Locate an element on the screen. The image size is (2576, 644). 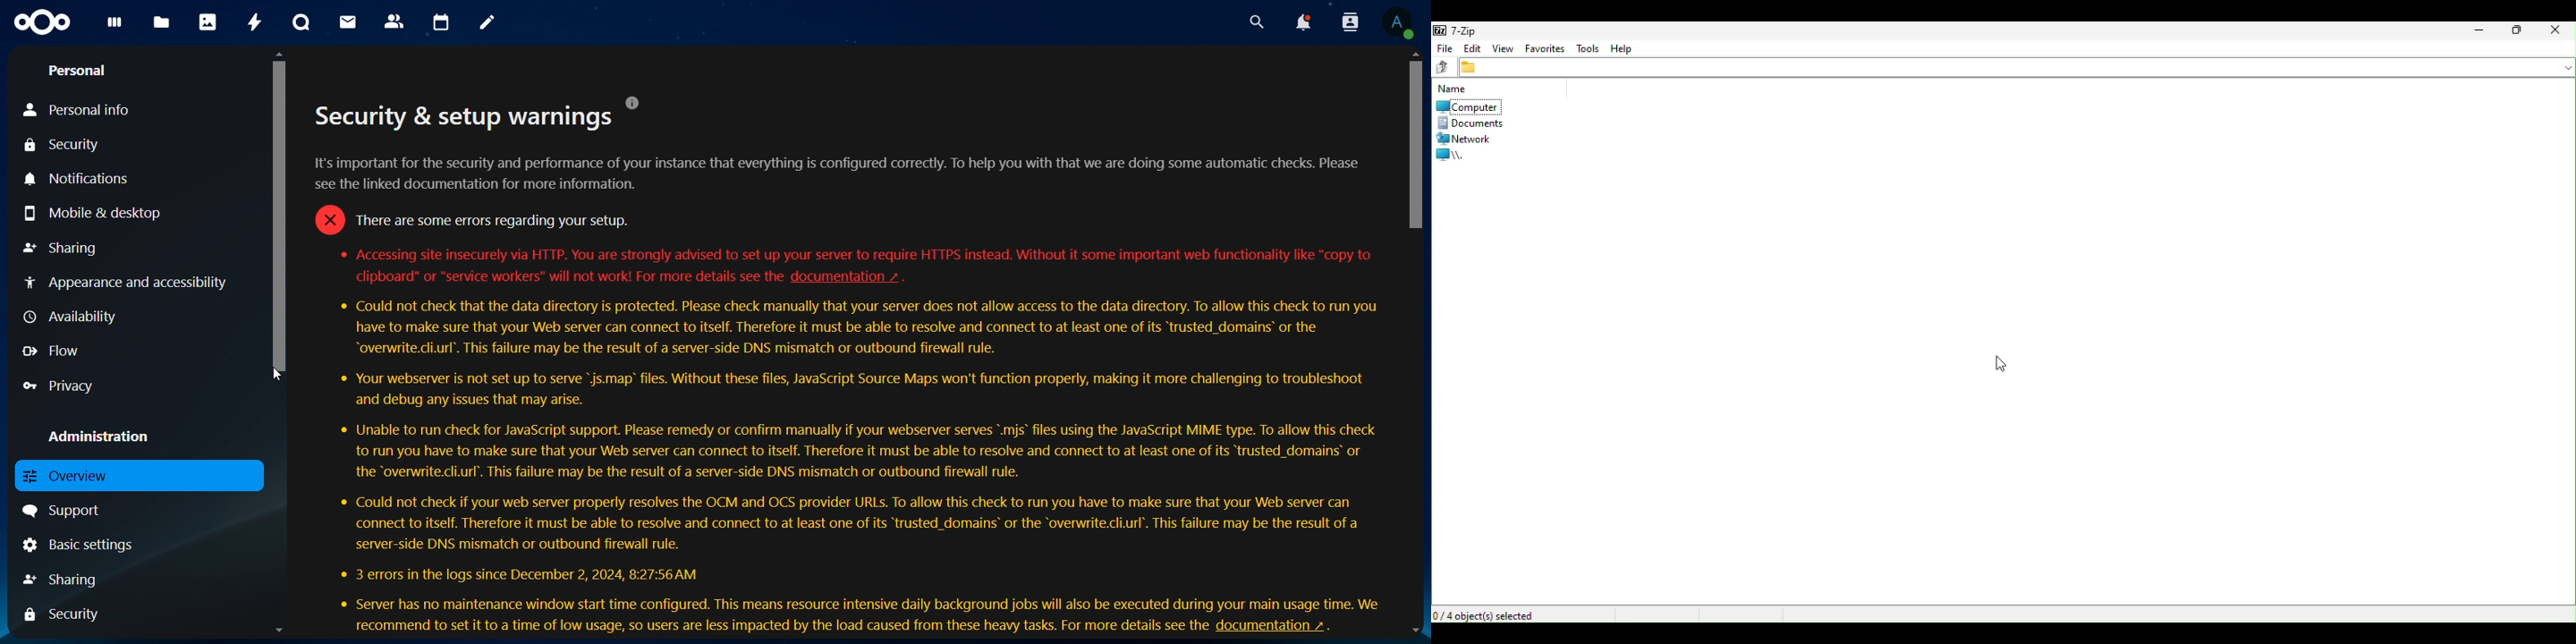
administration is located at coordinates (100, 436).